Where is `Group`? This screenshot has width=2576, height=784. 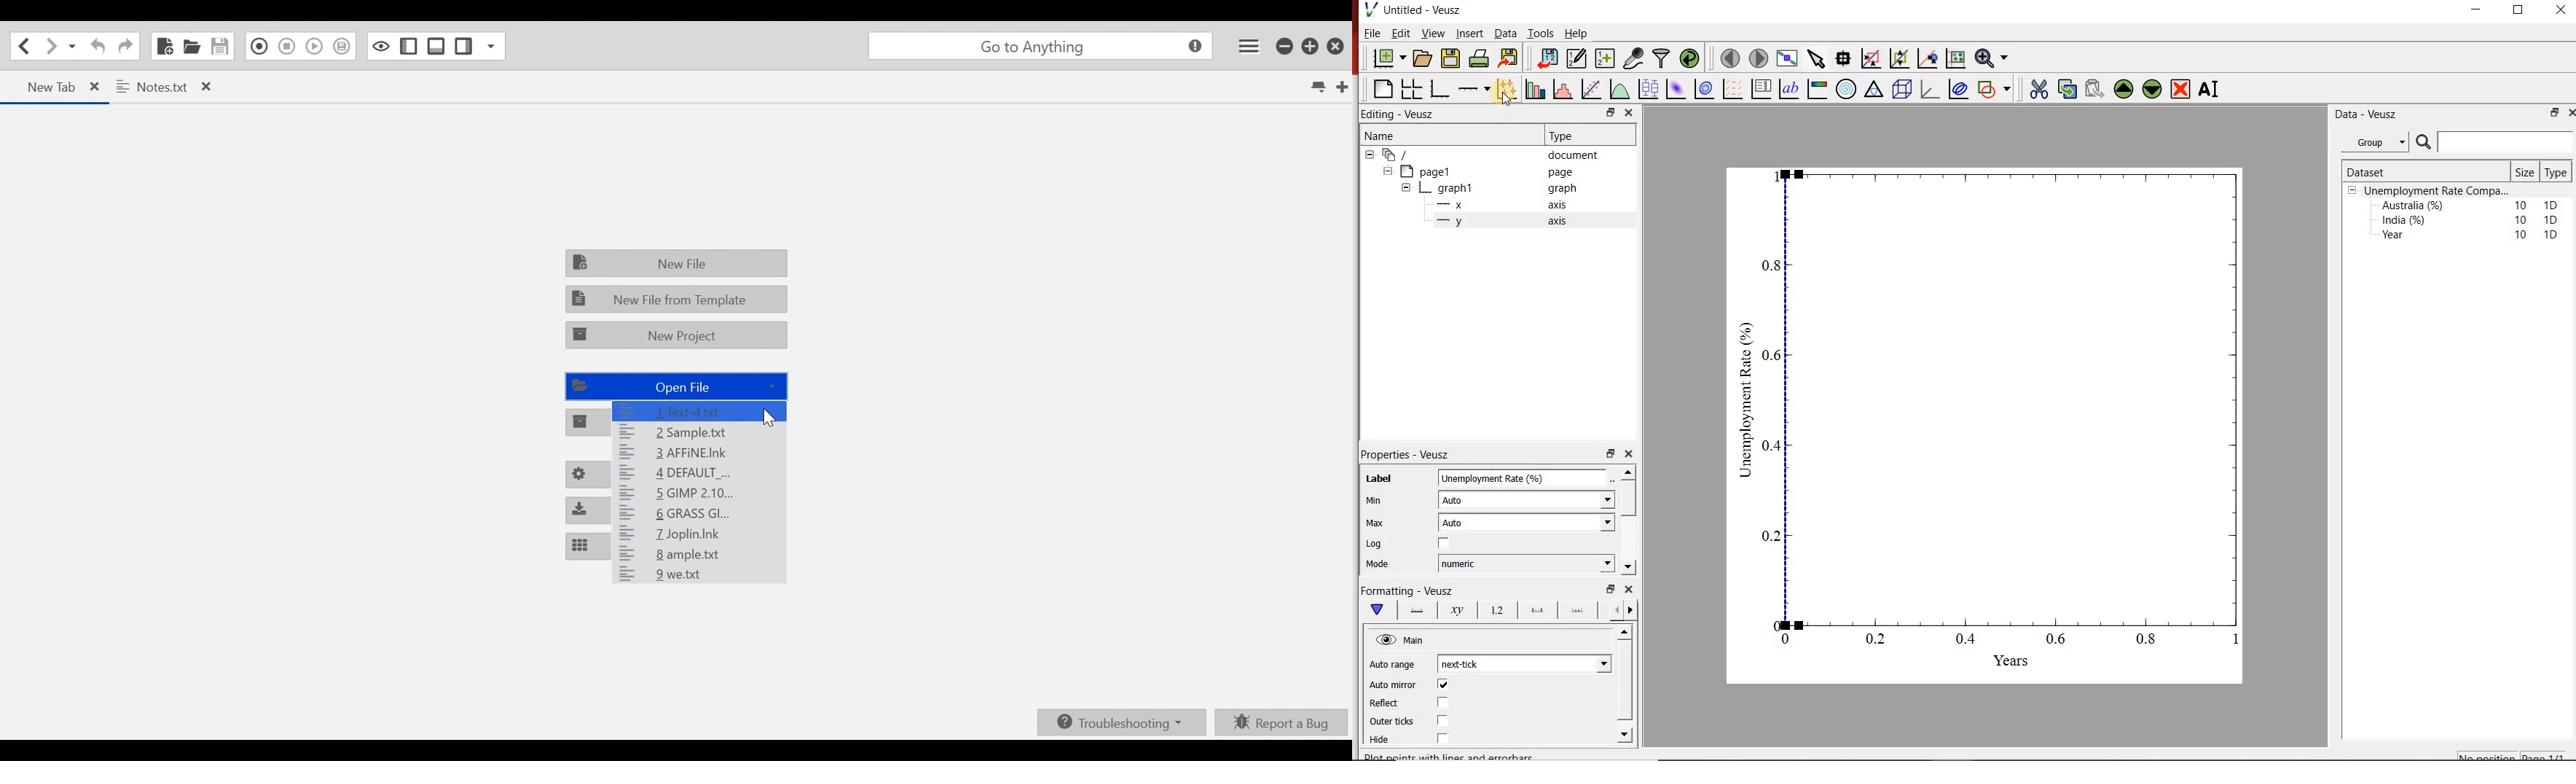 Group is located at coordinates (2377, 142).